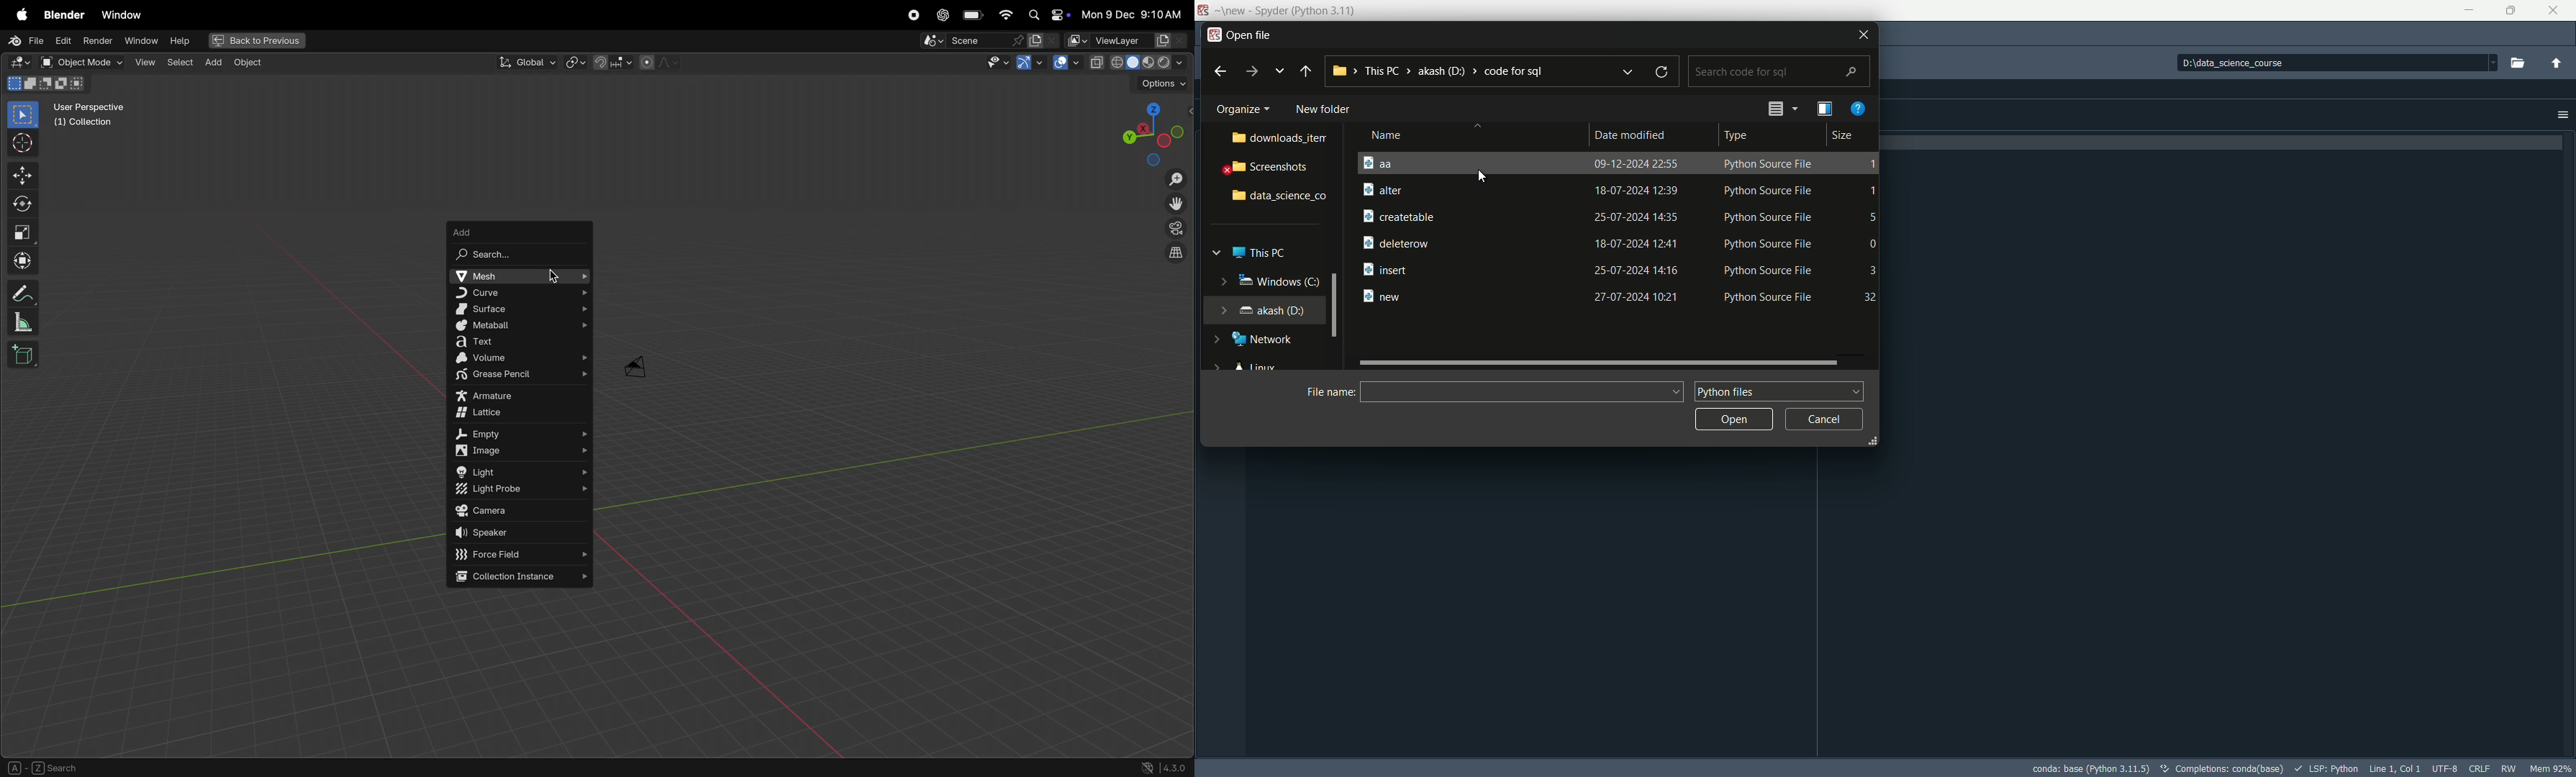 This screenshot has width=2576, height=784. What do you see at coordinates (2562, 115) in the screenshot?
I see `options` at bounding box center [2562, 115].